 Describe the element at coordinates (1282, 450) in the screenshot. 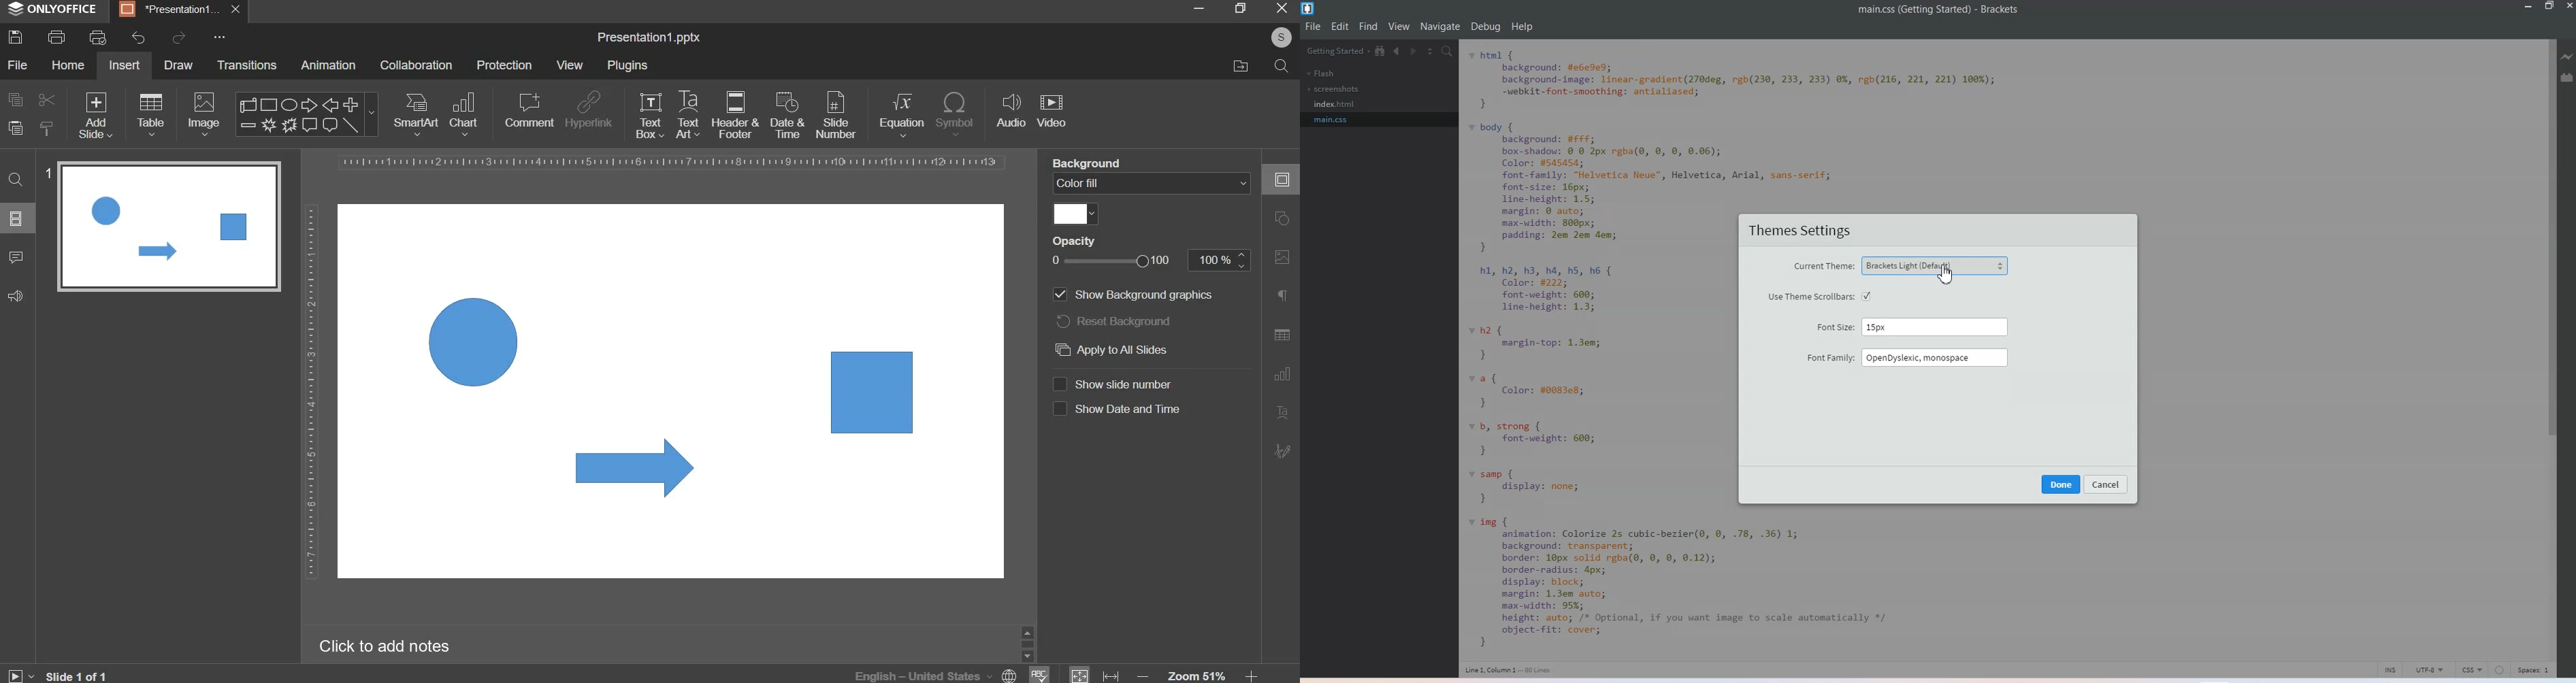

I see `signature ` at that location.